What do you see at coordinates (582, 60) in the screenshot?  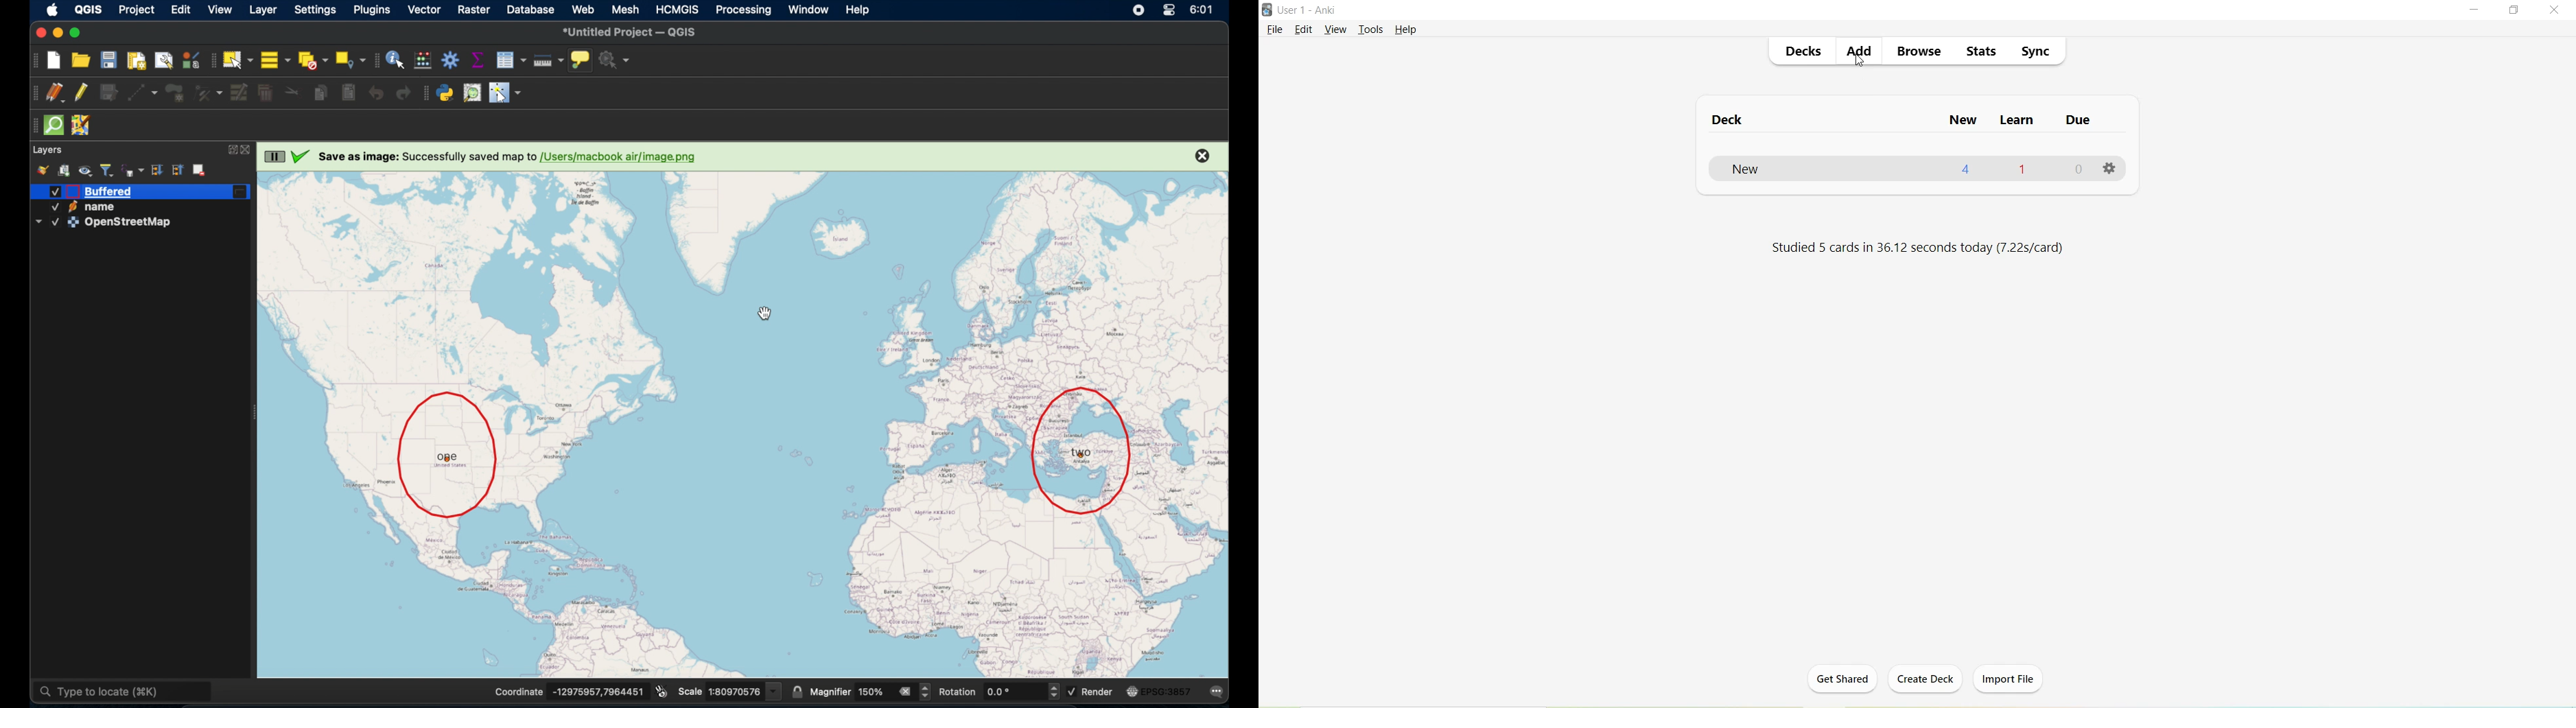 I see `show map tips` at bounding box center [582, 60].